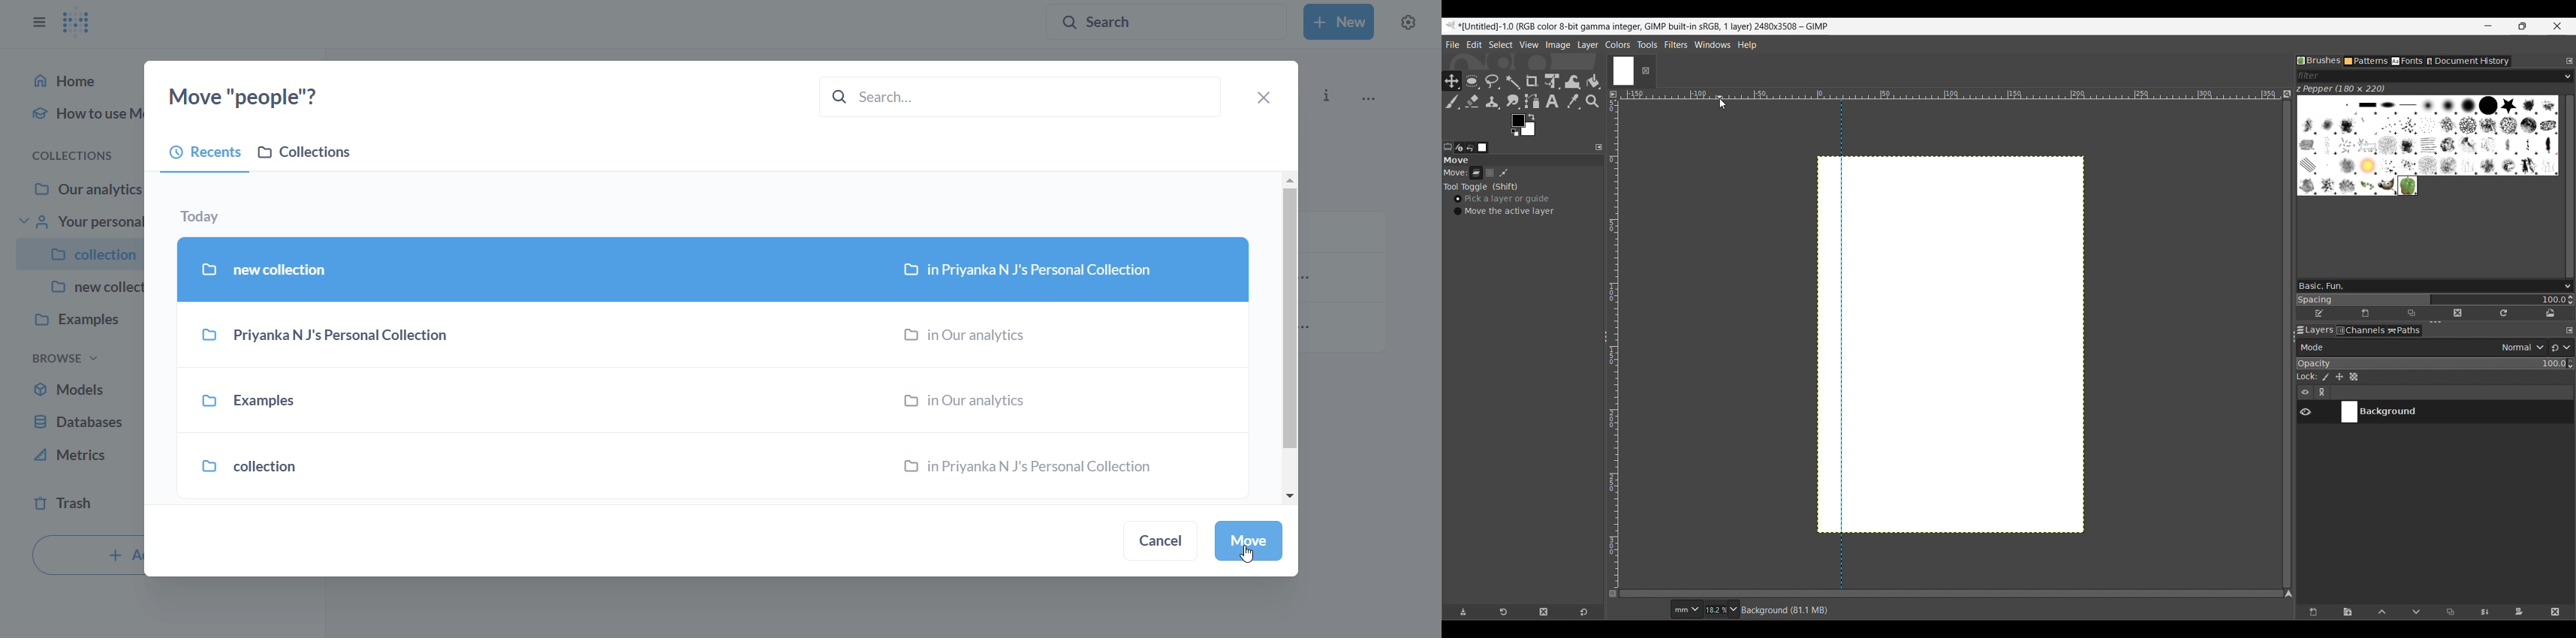  What do you see at coordinates (1459, 148) in the screenshot?
I see `Device status` at bounding box center [1459, 148].